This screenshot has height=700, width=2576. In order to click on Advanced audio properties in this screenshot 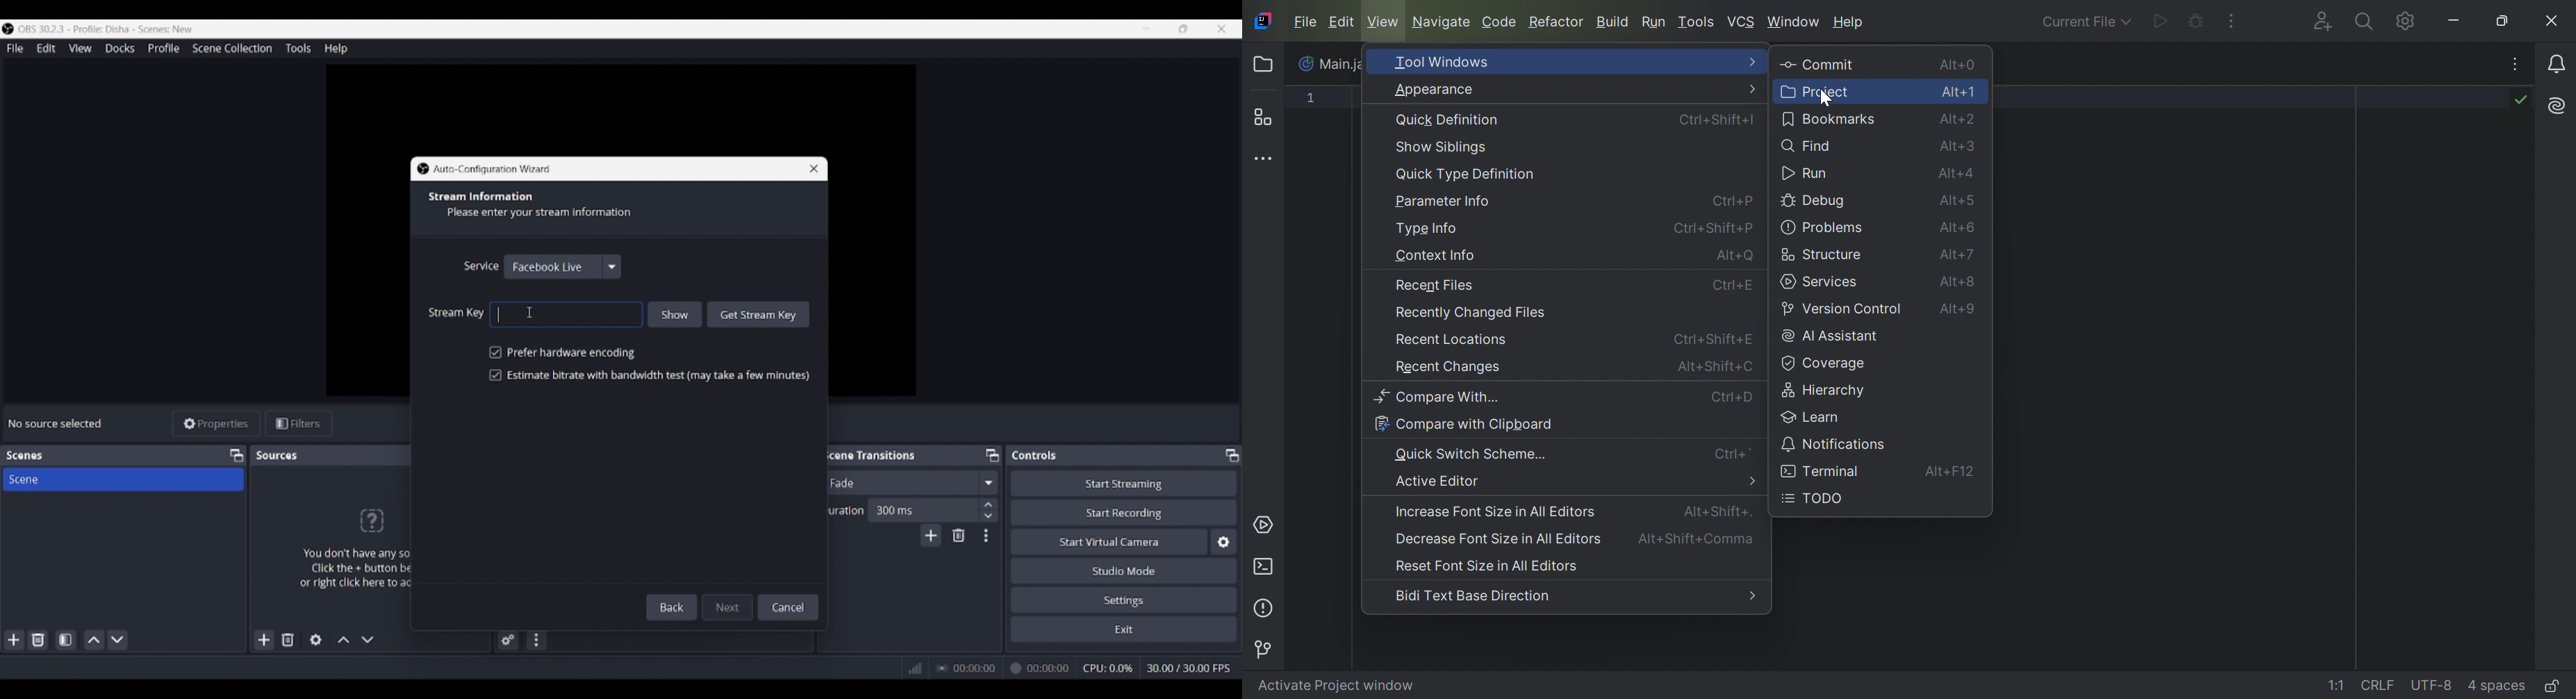, I will do `click(508, 640)`.